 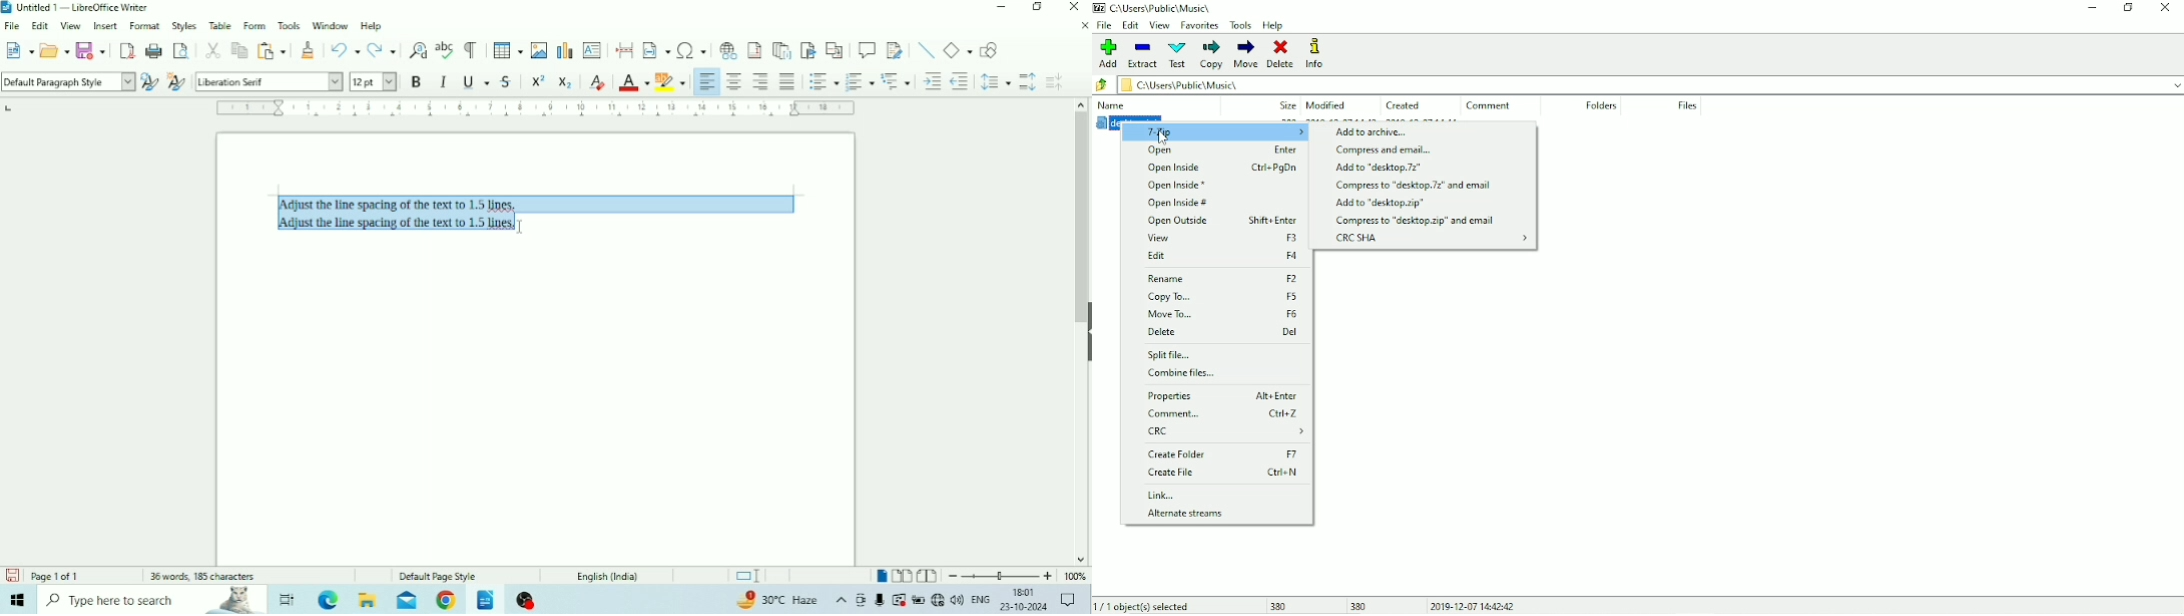 I want to click on Open Outside, so click(x=1221, y=222).